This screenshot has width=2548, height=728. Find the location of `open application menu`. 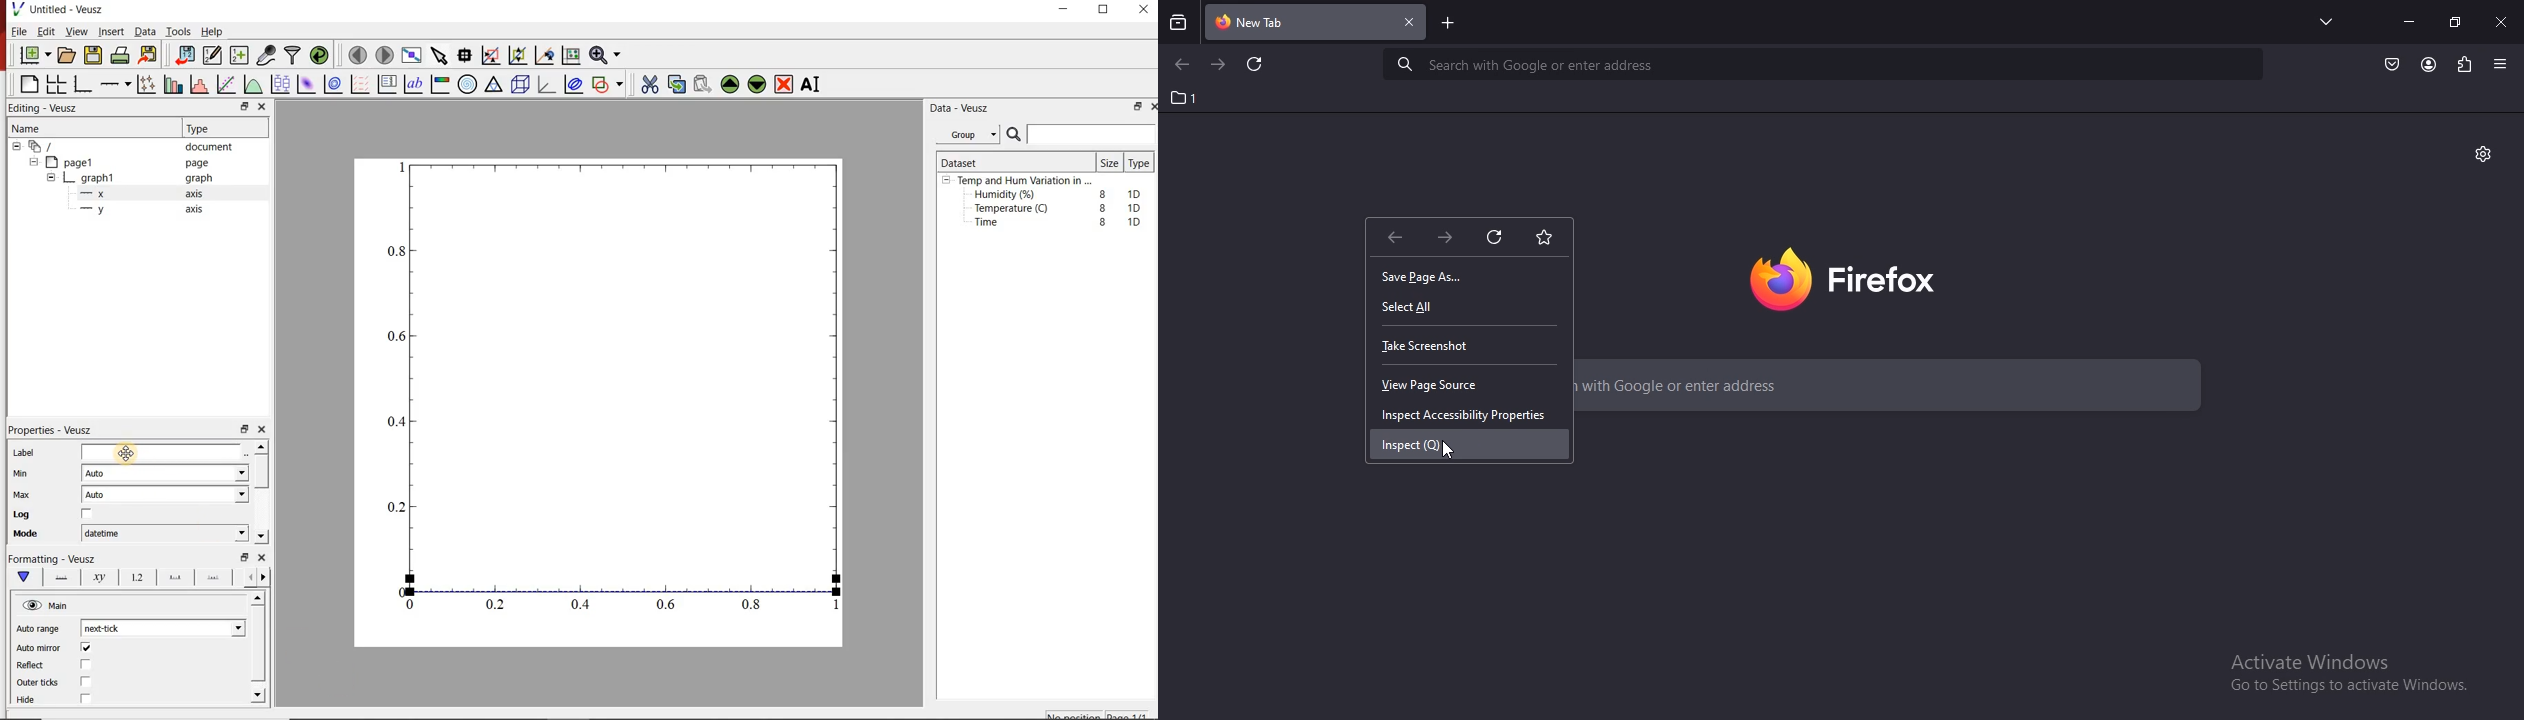

open application menu is located at coordinates (2503, 64).